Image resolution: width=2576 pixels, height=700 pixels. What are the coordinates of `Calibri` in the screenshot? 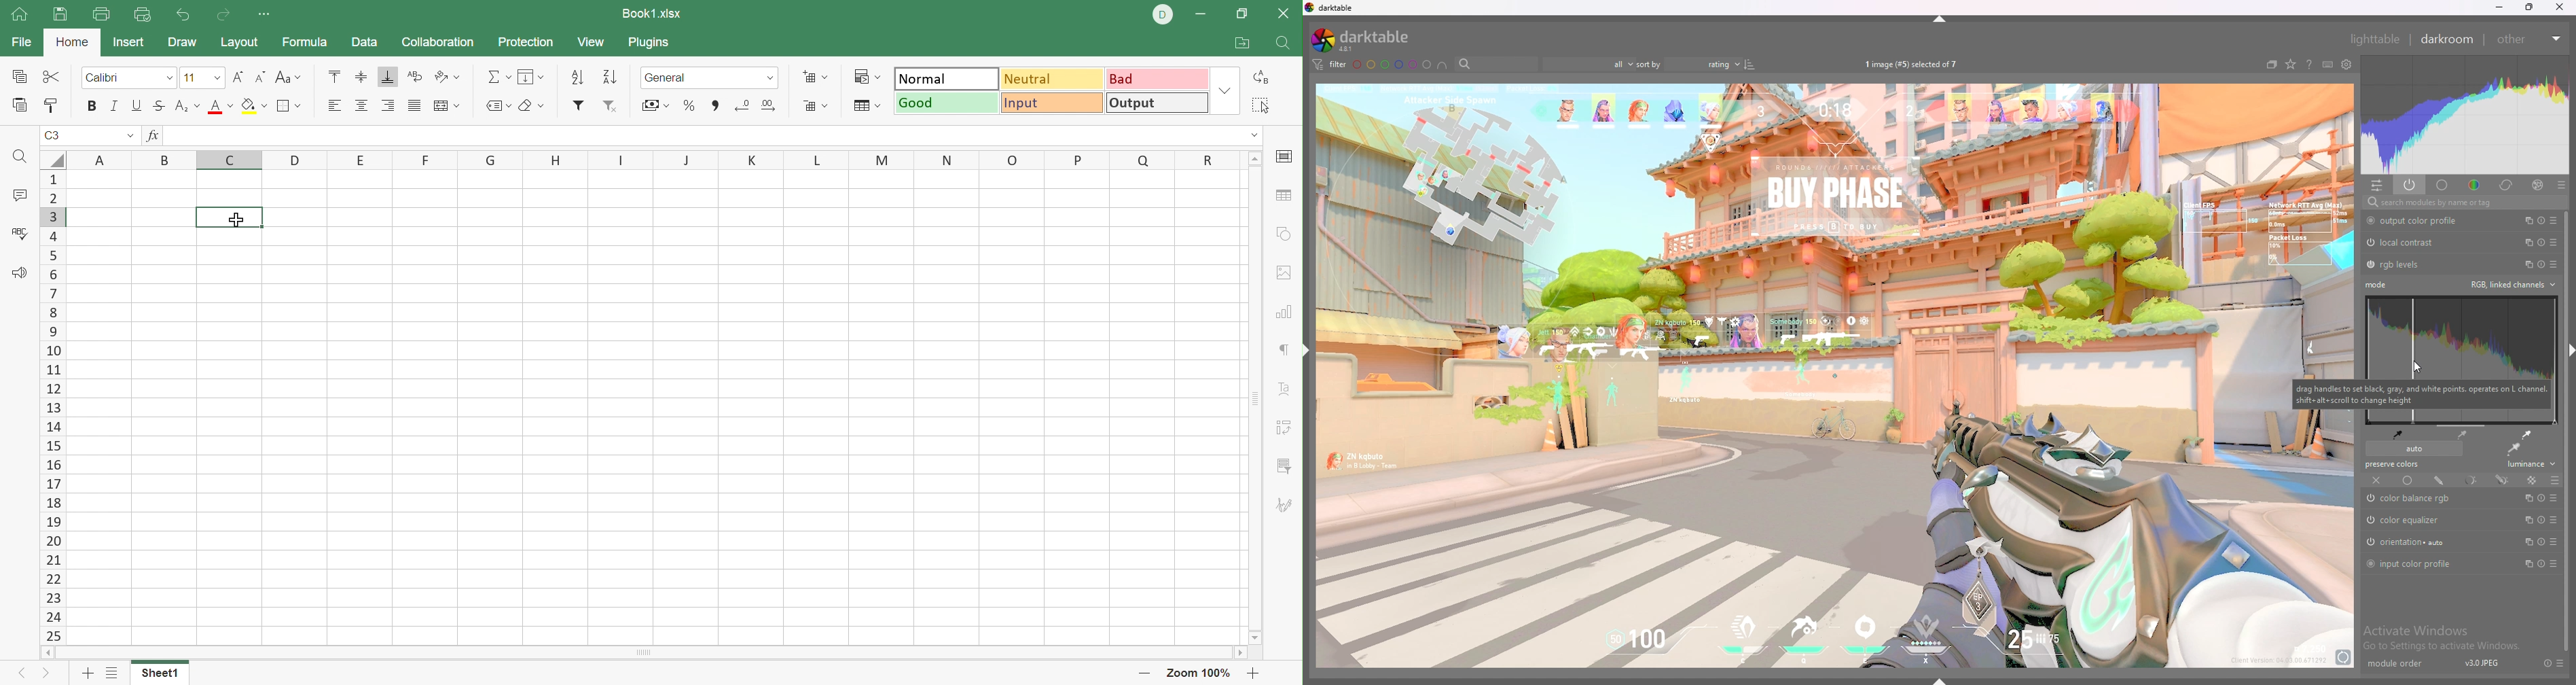 It's located at (105, 77).